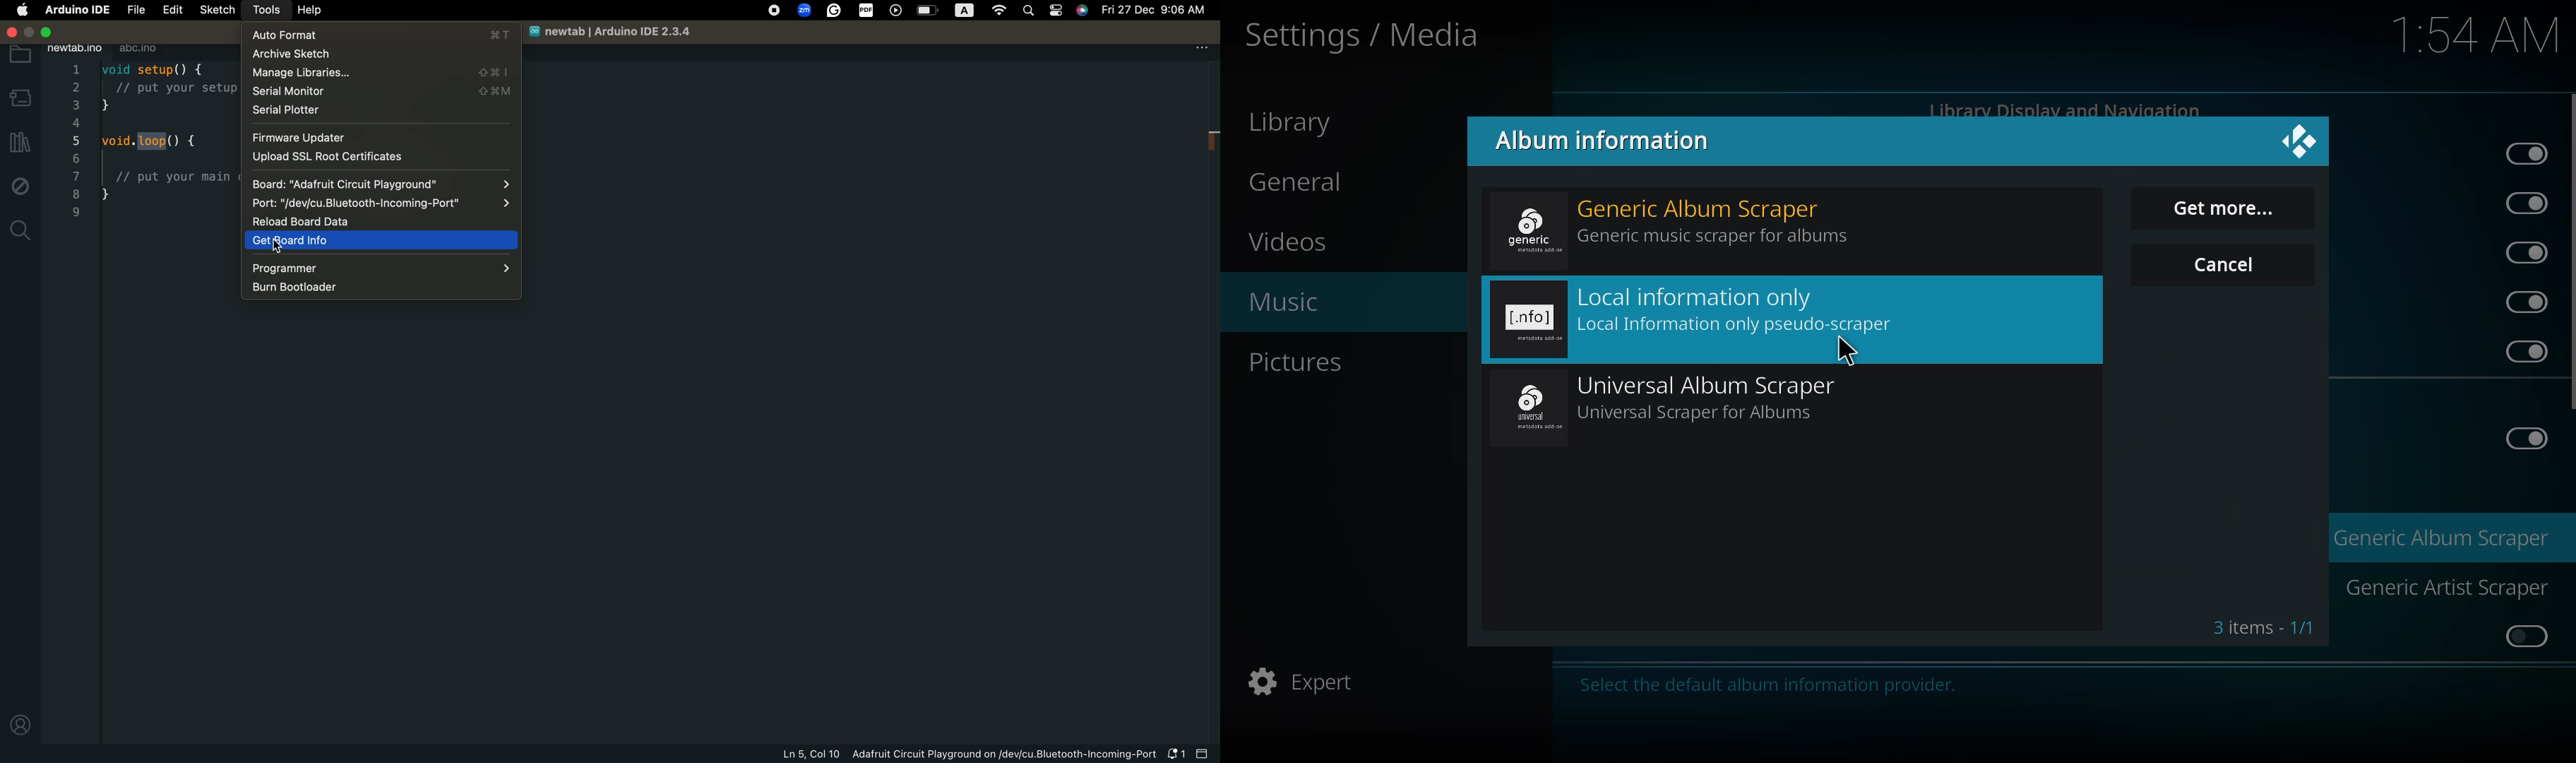 The width and height of the screenshot is (2576, 784). Describe the element at coordinates (1308, 182) in the screenshot. I see `general` at that location.